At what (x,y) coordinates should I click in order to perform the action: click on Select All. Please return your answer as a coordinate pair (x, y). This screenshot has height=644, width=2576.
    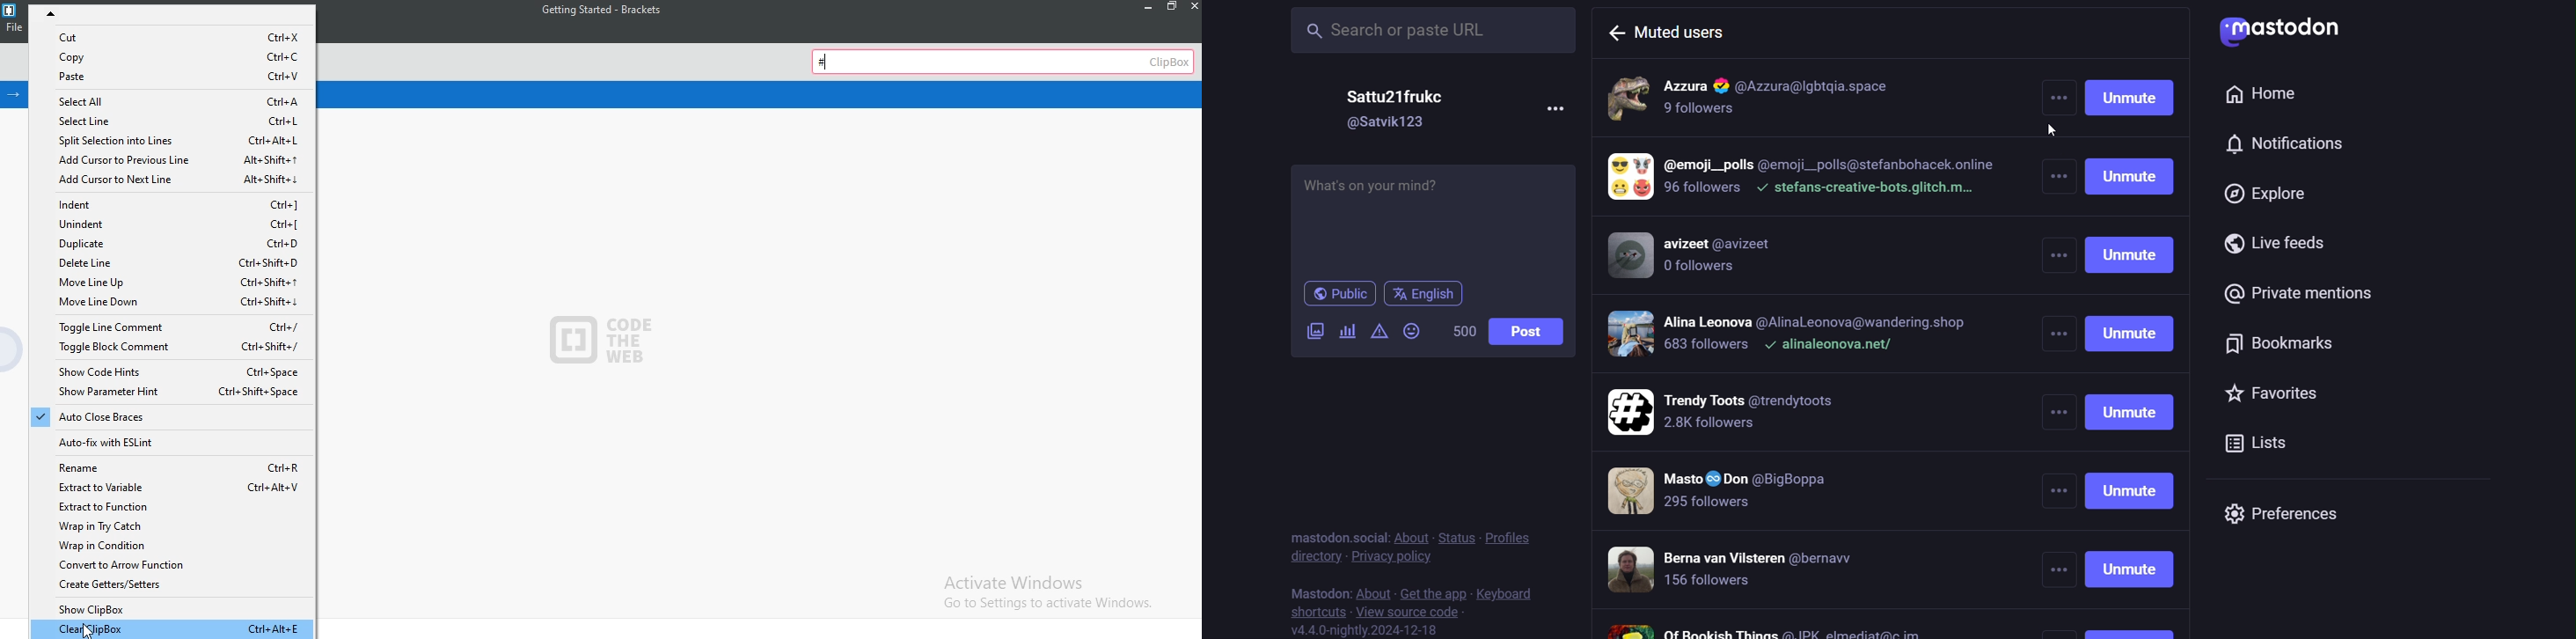
    Looking at the image, I should click on (175, 100).